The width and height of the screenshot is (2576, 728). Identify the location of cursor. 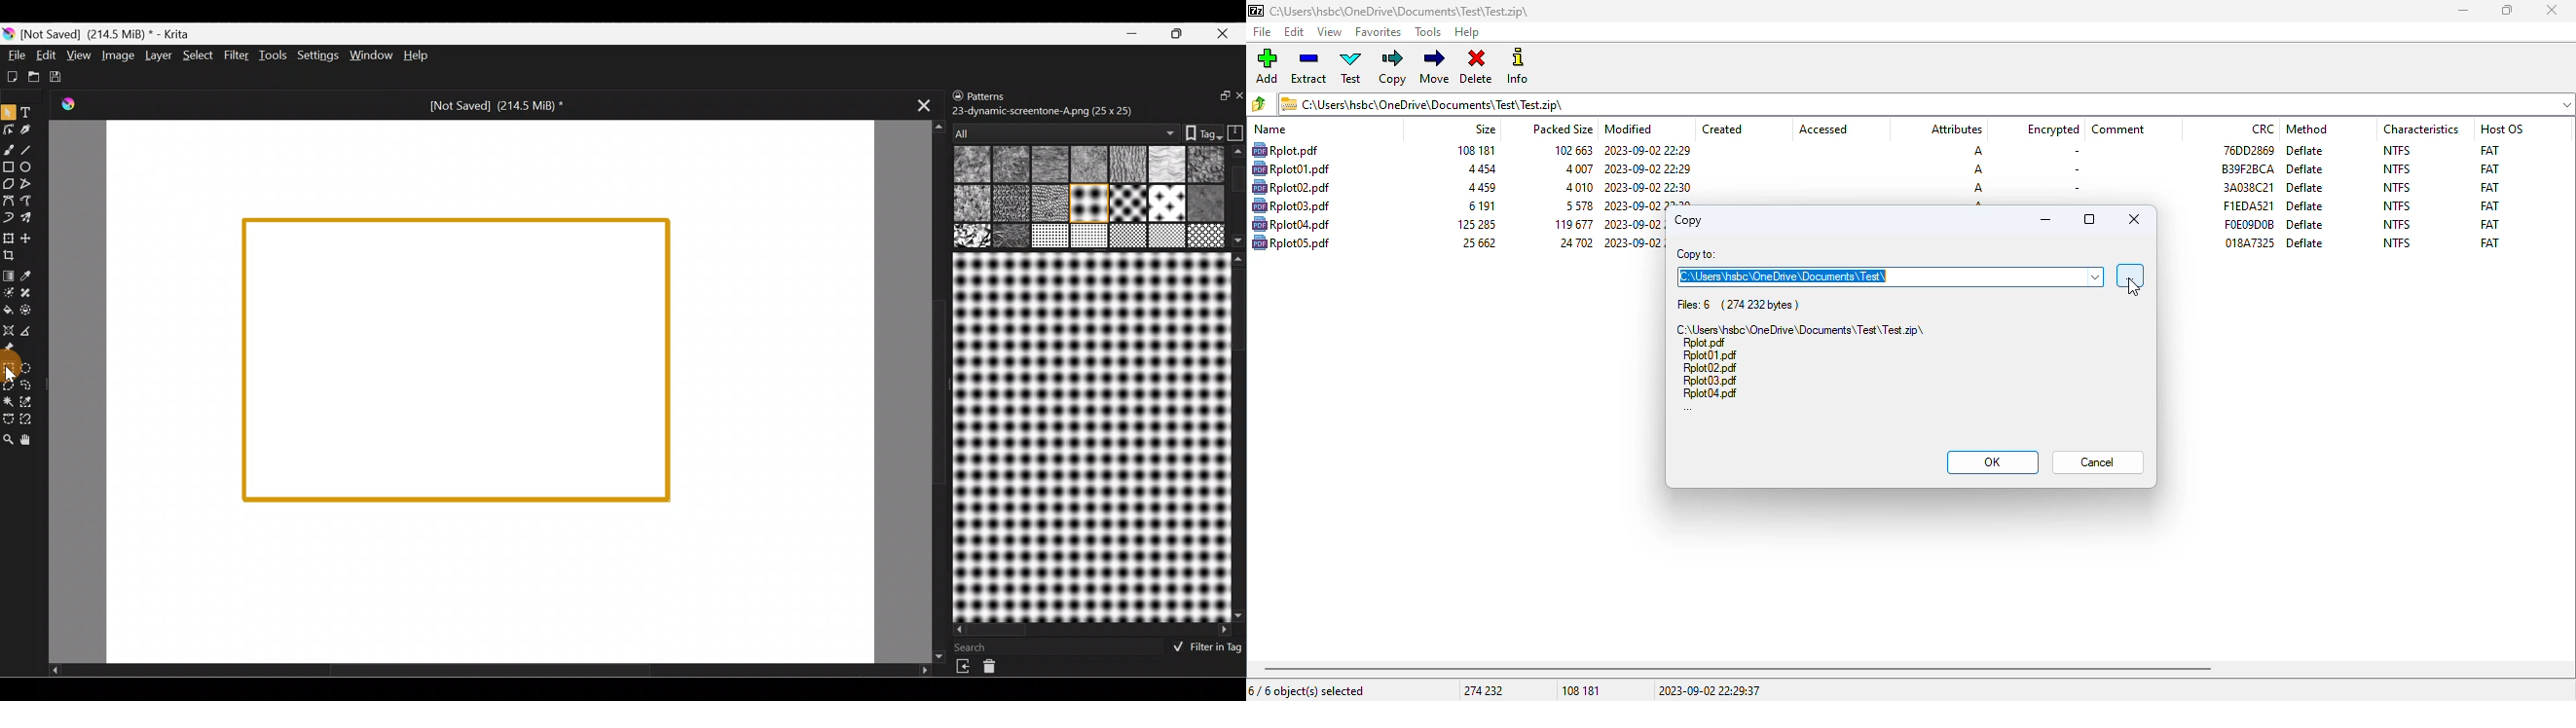
(2132, 287).